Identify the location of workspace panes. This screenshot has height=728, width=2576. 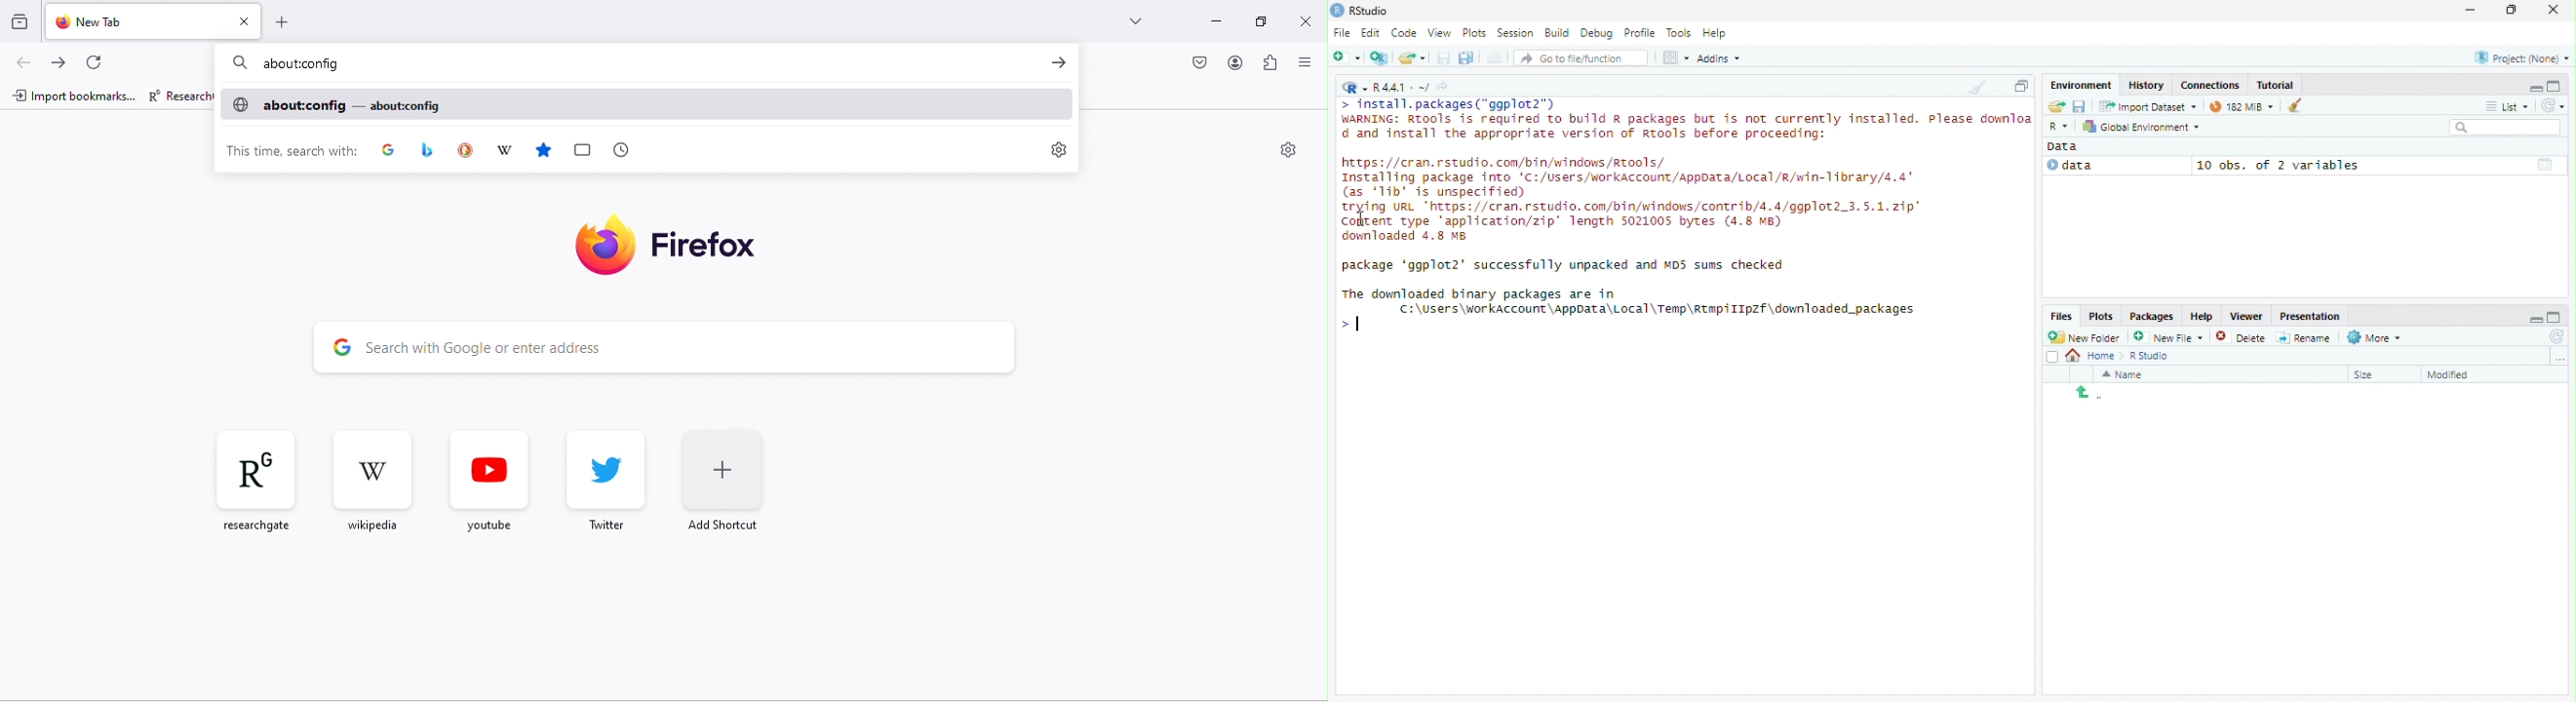
(1676, 58).